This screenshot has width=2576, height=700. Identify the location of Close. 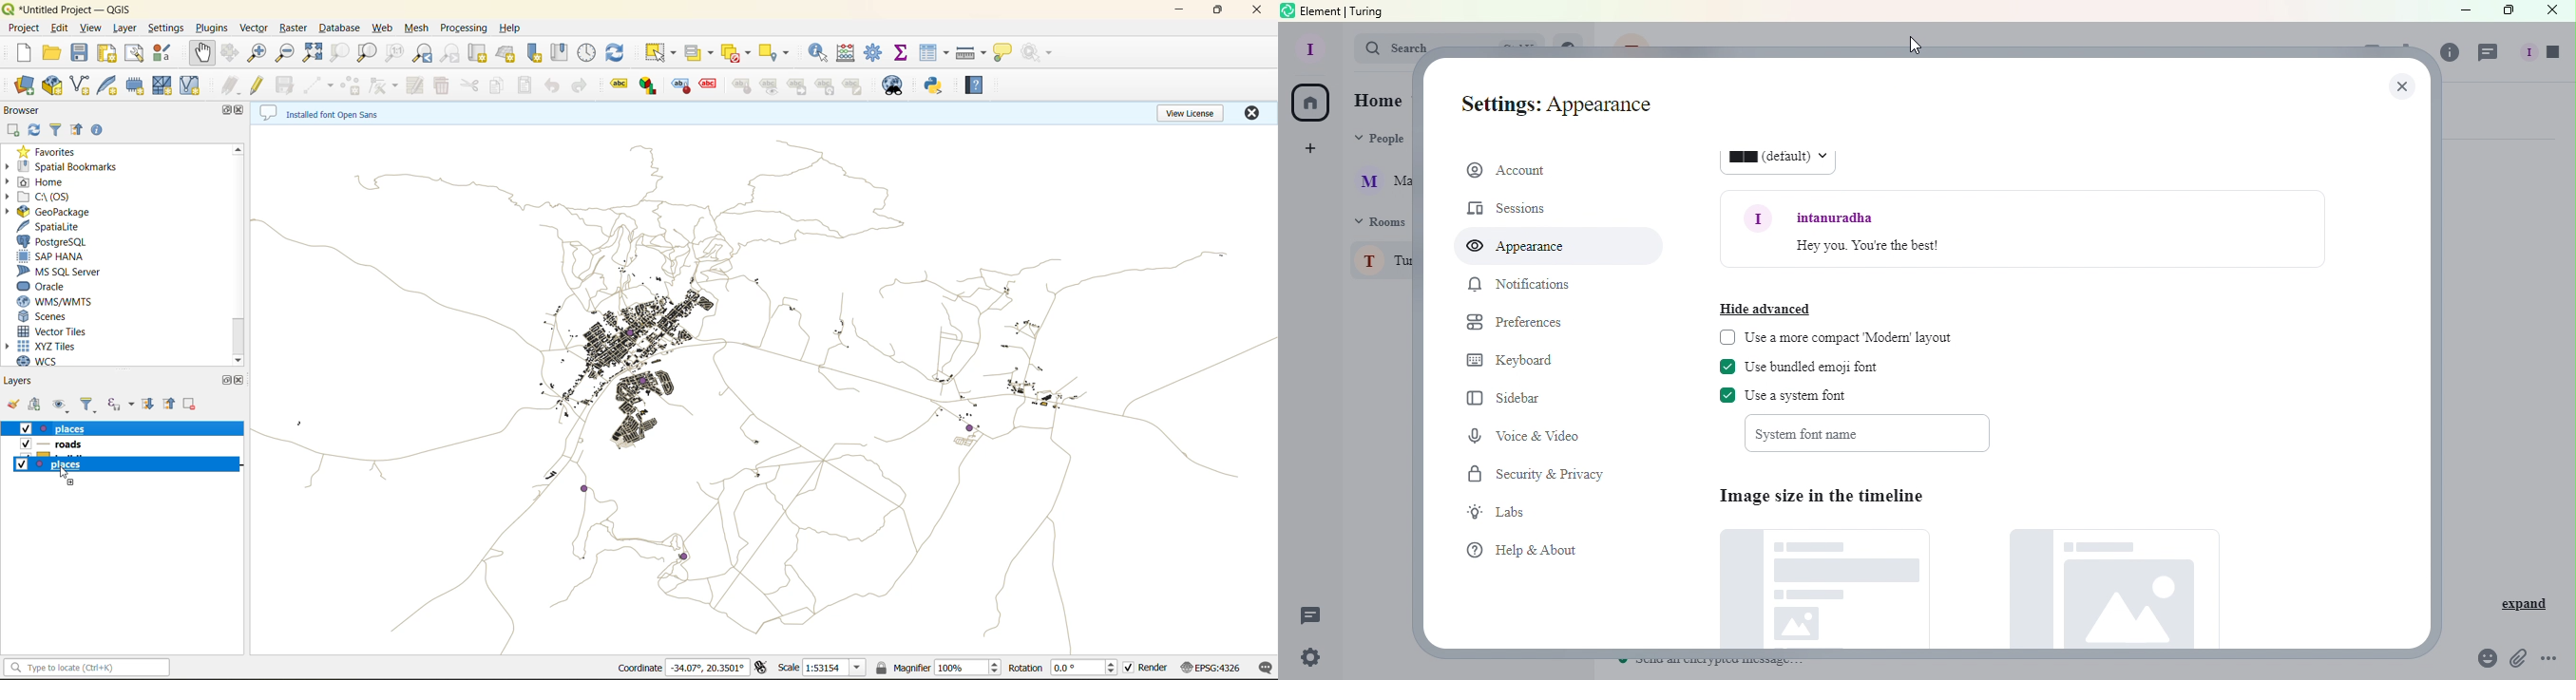
(2395, 85).